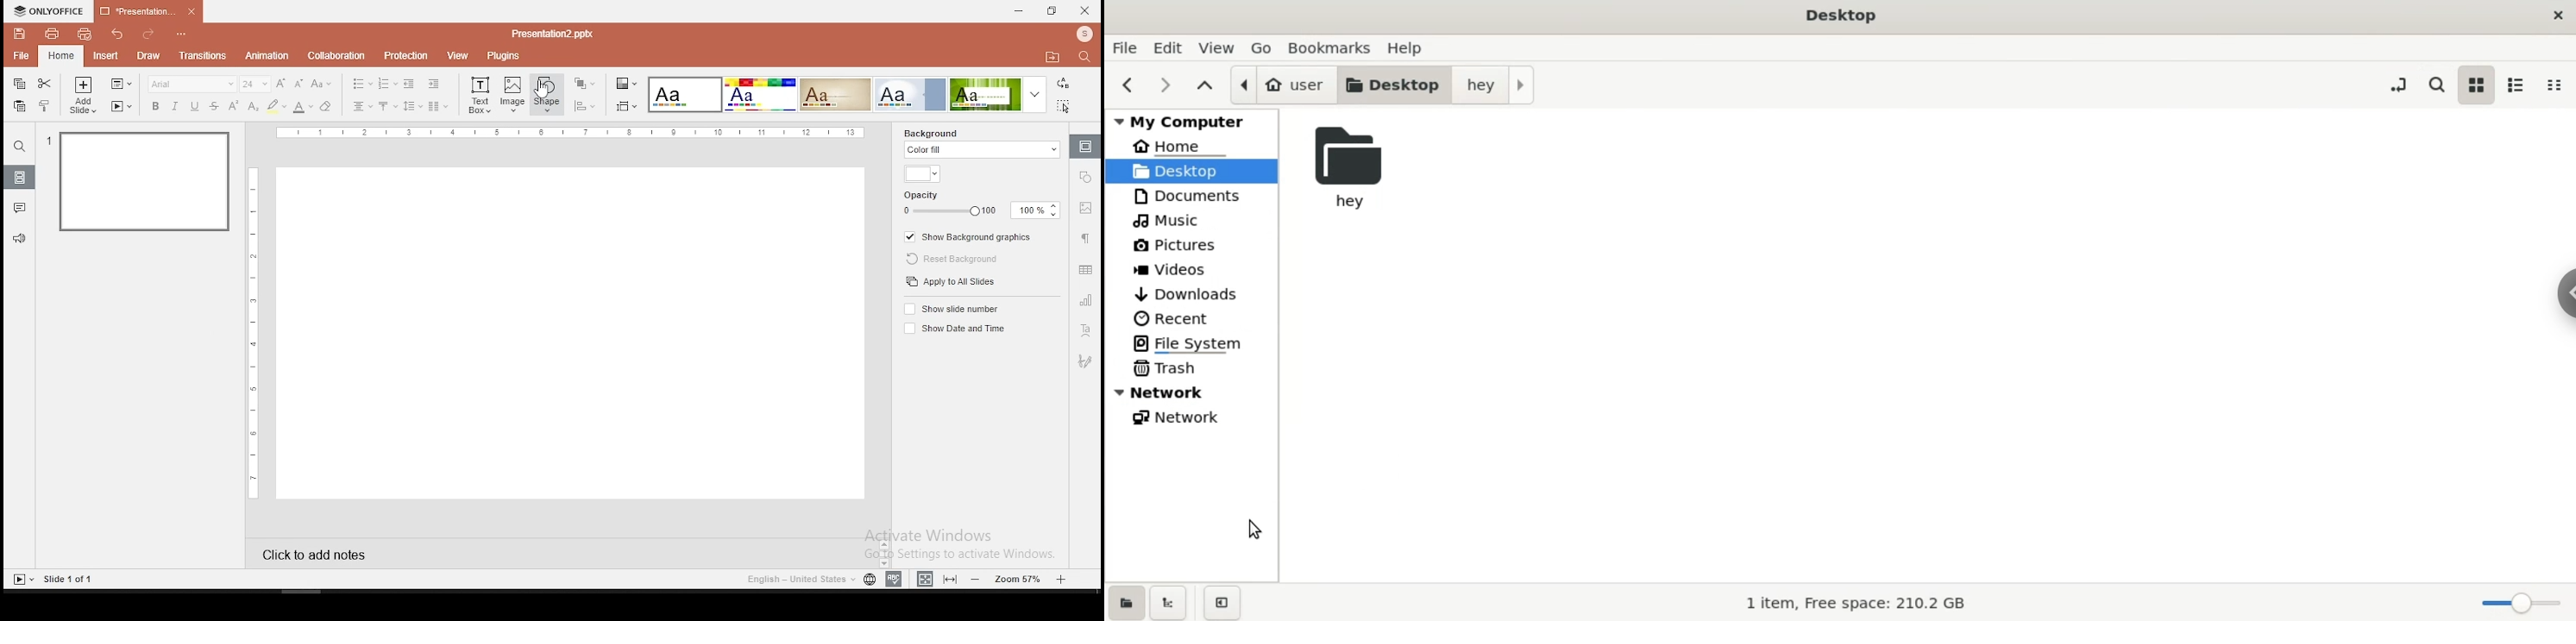 Image resolution: width=2576 pixels, height=644 pixels. What do you see at coordinates (1085, 269) in the screenshot?
I see `table settings` at bounding box center [1085, 269].